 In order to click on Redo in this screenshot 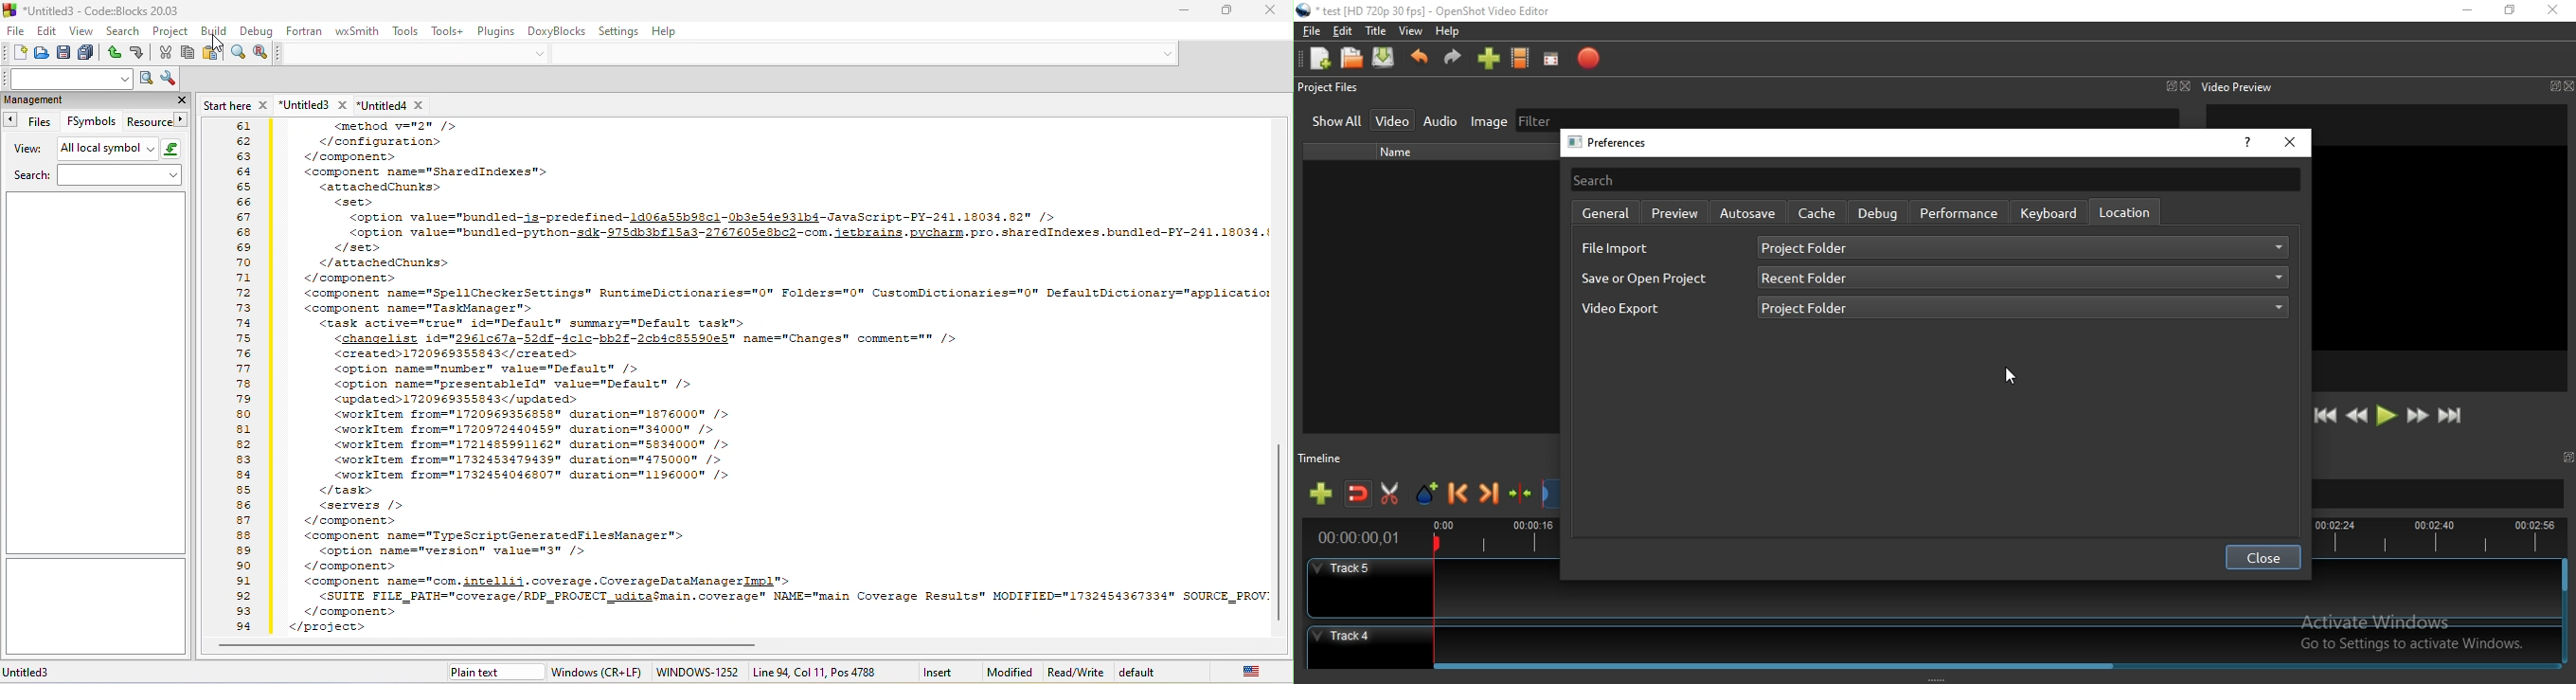, I will do `click(1453, 62)`.